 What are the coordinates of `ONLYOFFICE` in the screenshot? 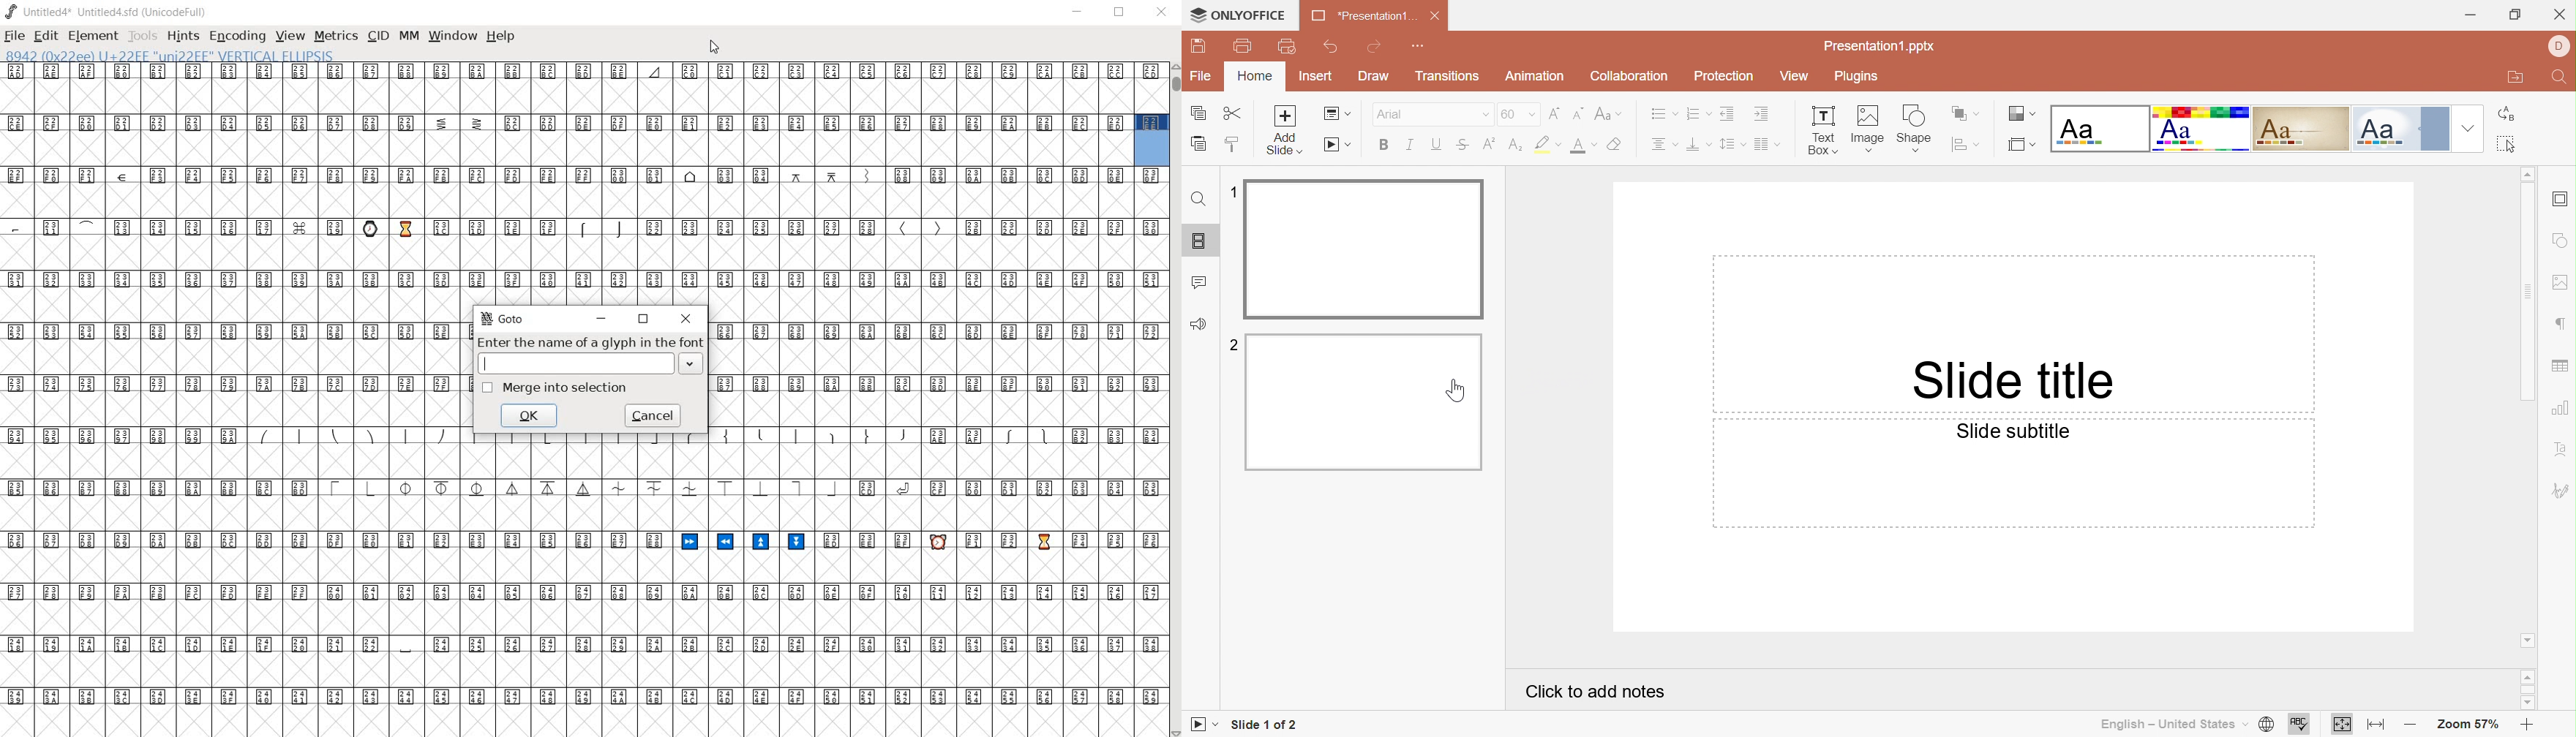 It's located at (1239, 15).